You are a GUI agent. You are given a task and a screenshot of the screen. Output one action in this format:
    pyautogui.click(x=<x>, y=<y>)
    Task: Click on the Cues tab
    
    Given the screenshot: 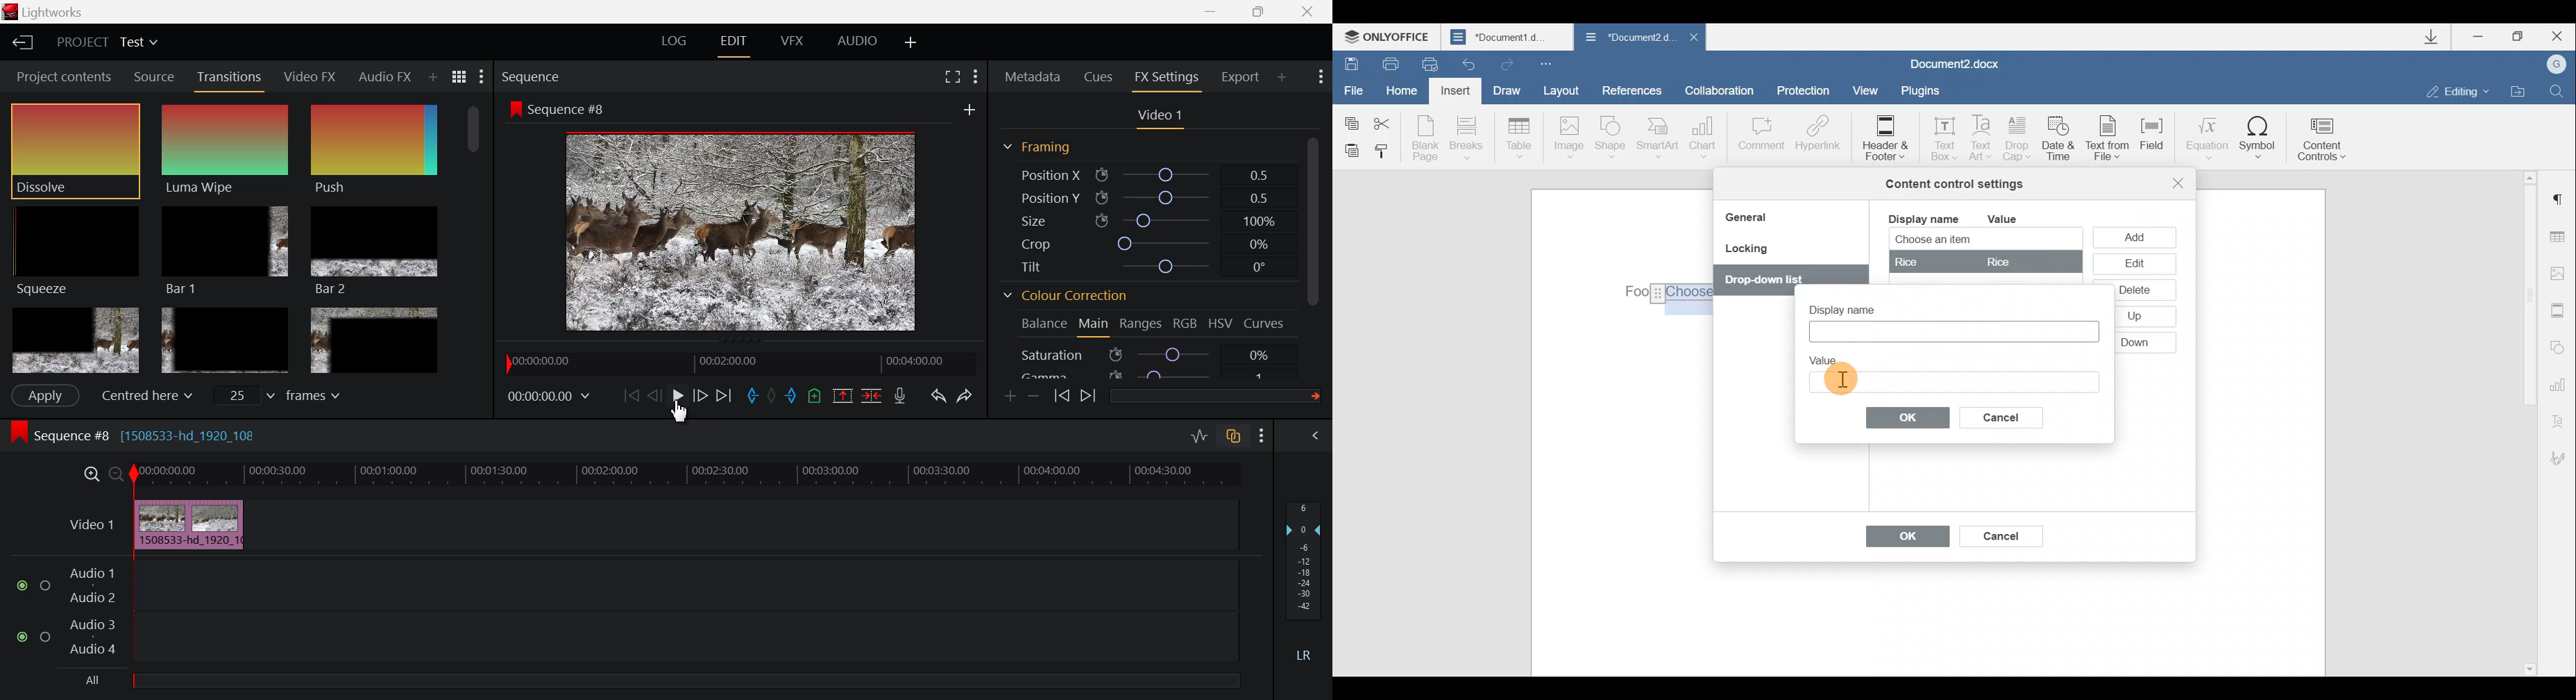 What is the action you would take?
    pyautogui.click(x=1099, y=76)
    